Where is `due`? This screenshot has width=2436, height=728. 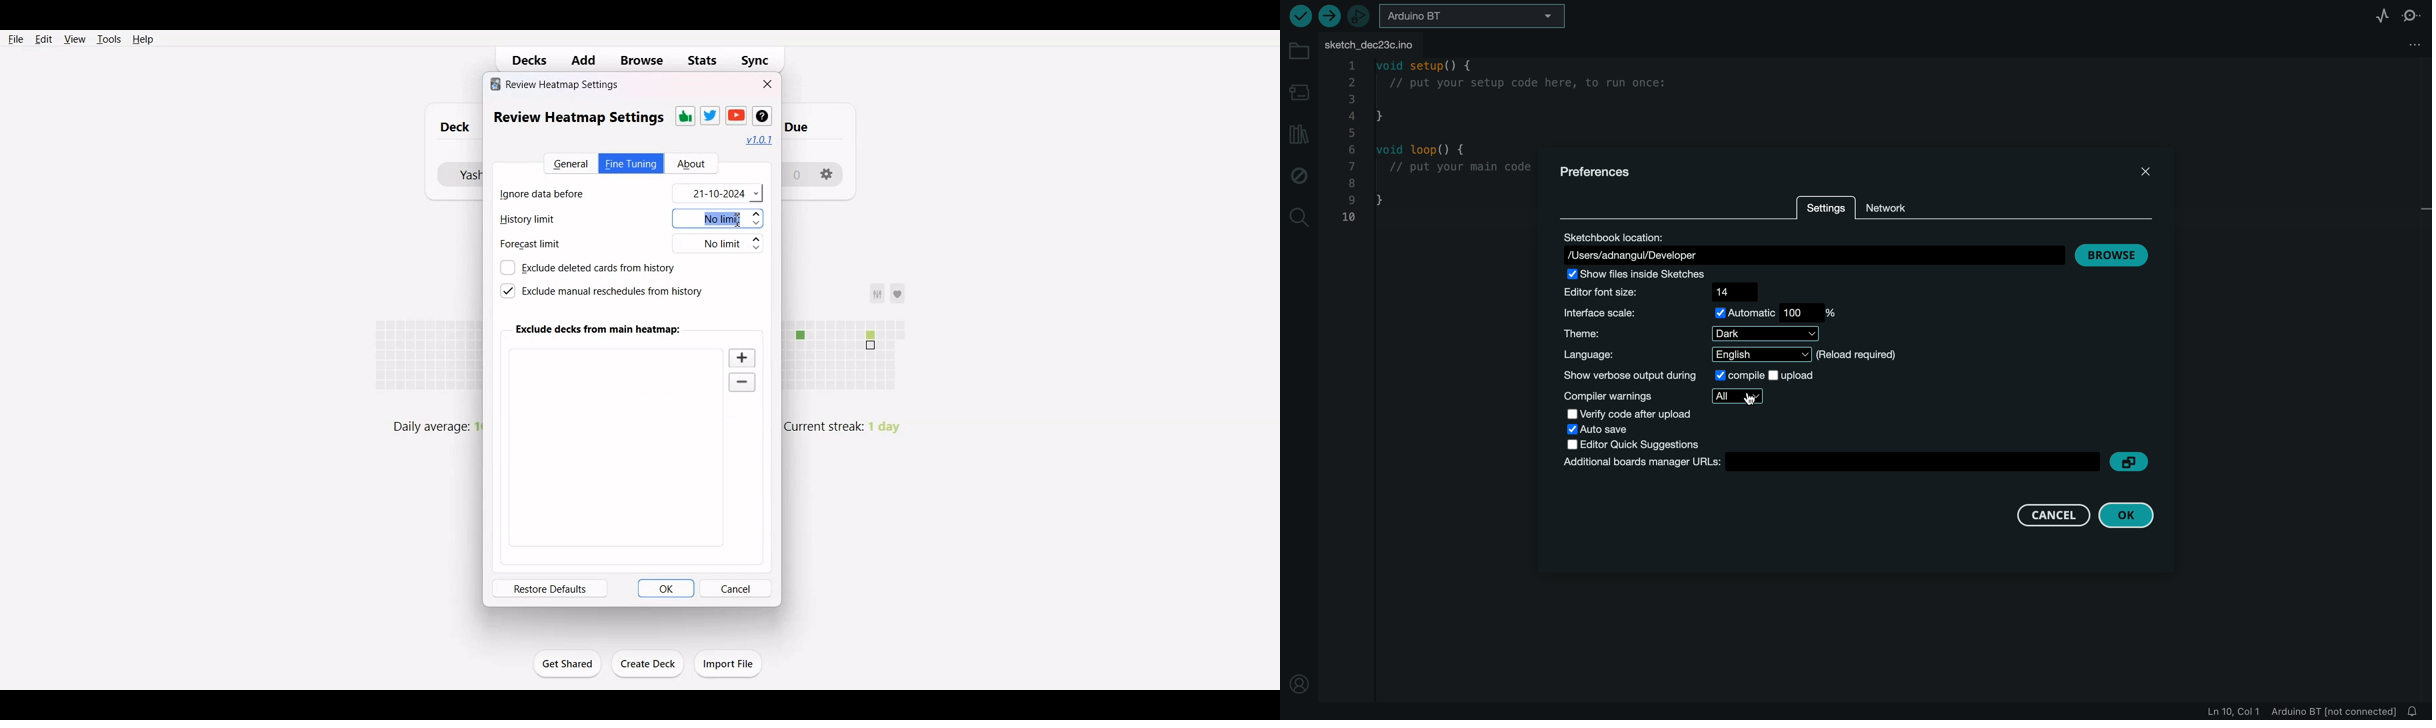 due is located at coordinates (808, 125).